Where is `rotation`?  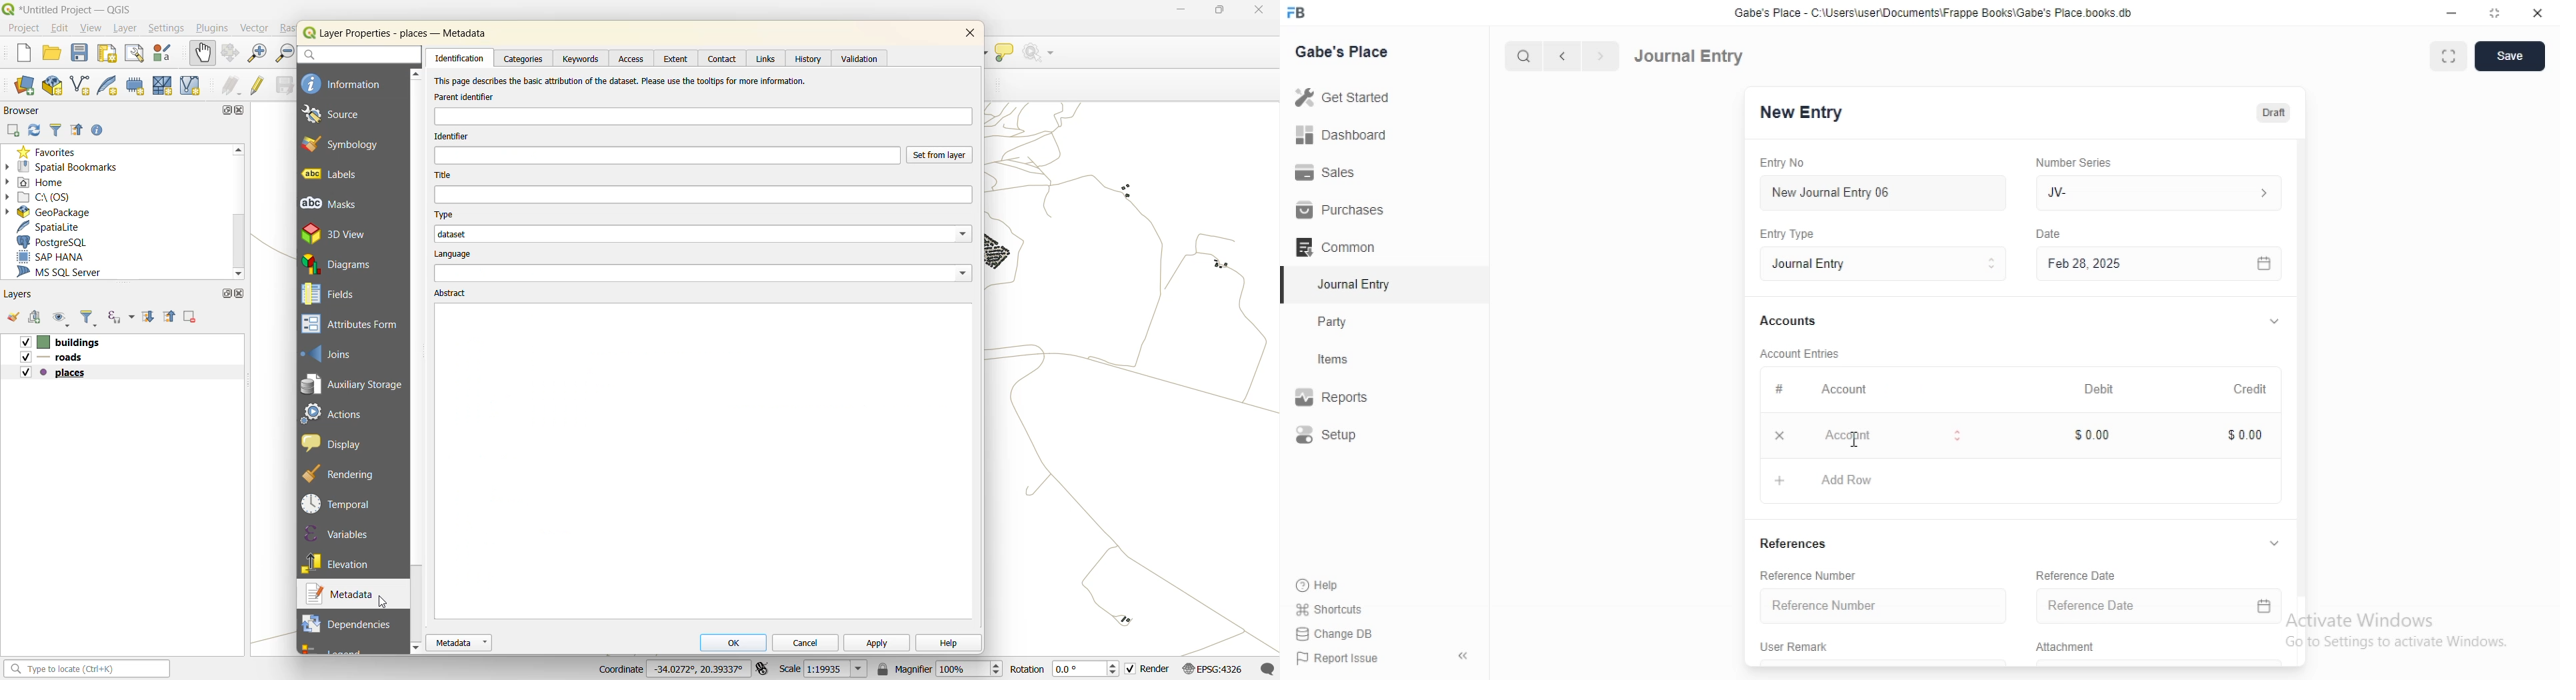
rotation is located at coordinates (1060, 668).